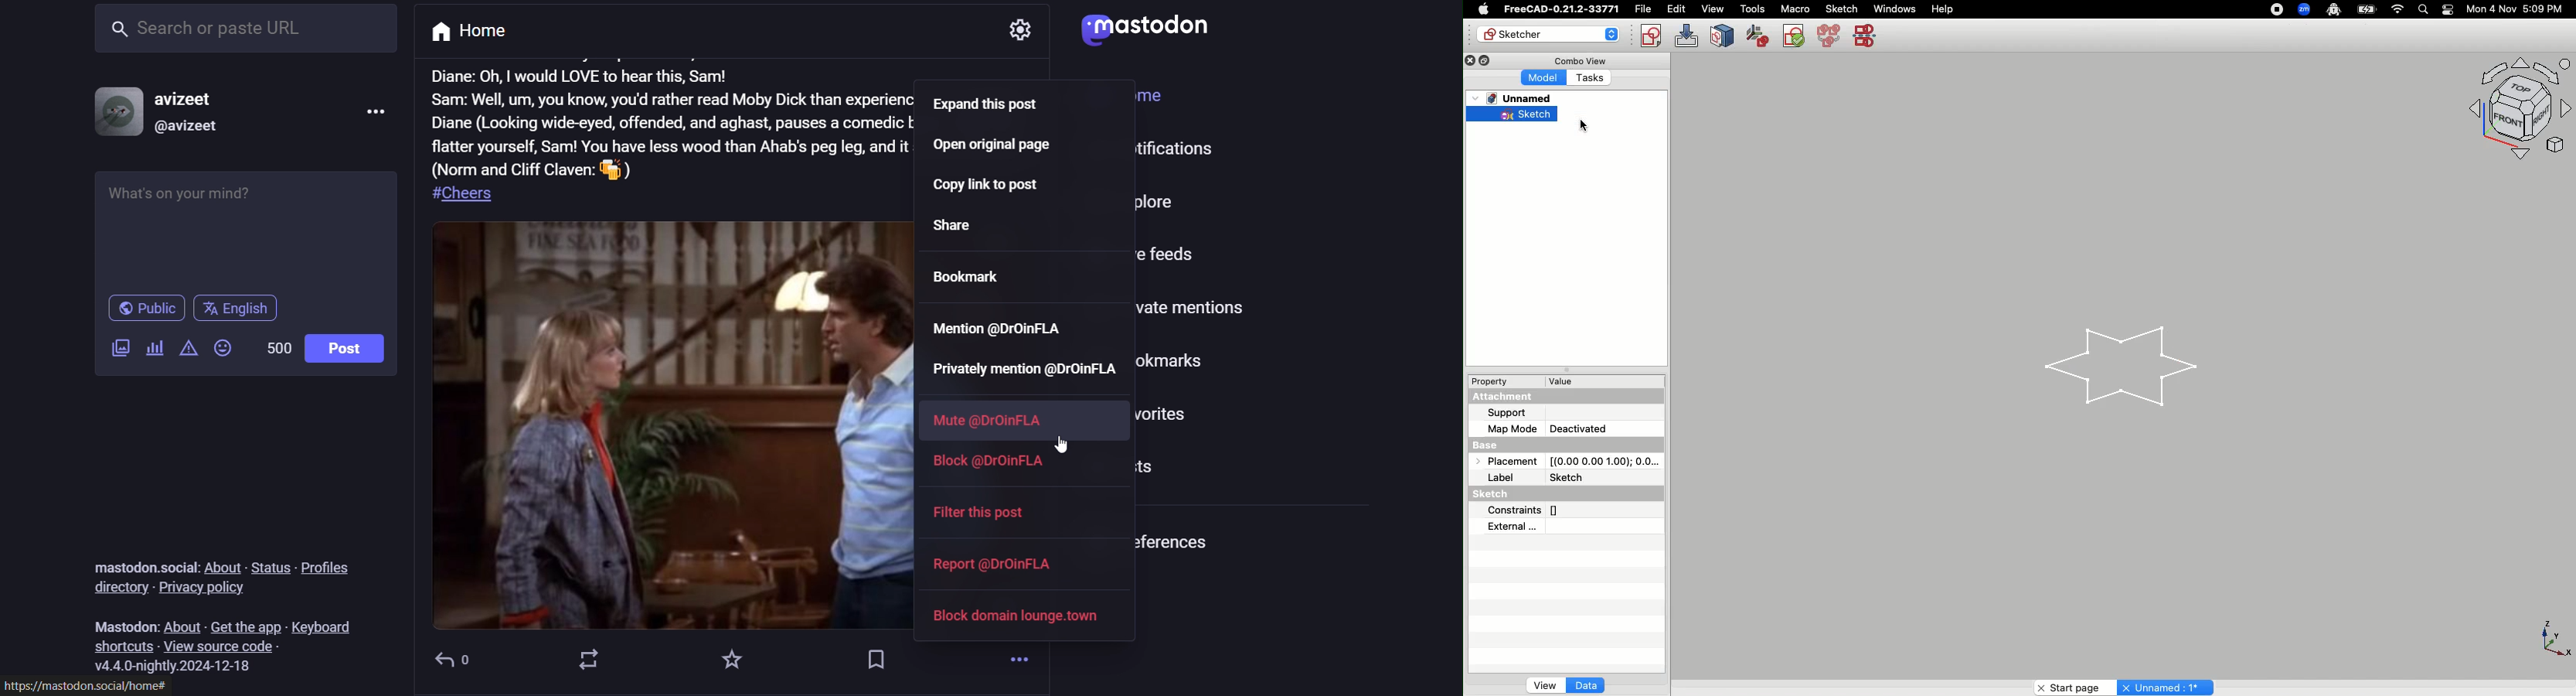 This screenshot has height=700, width=2576. Describe the element at coordinates (1867, 36) in the screenshot. I see `Convert to construction geometry` at that location.